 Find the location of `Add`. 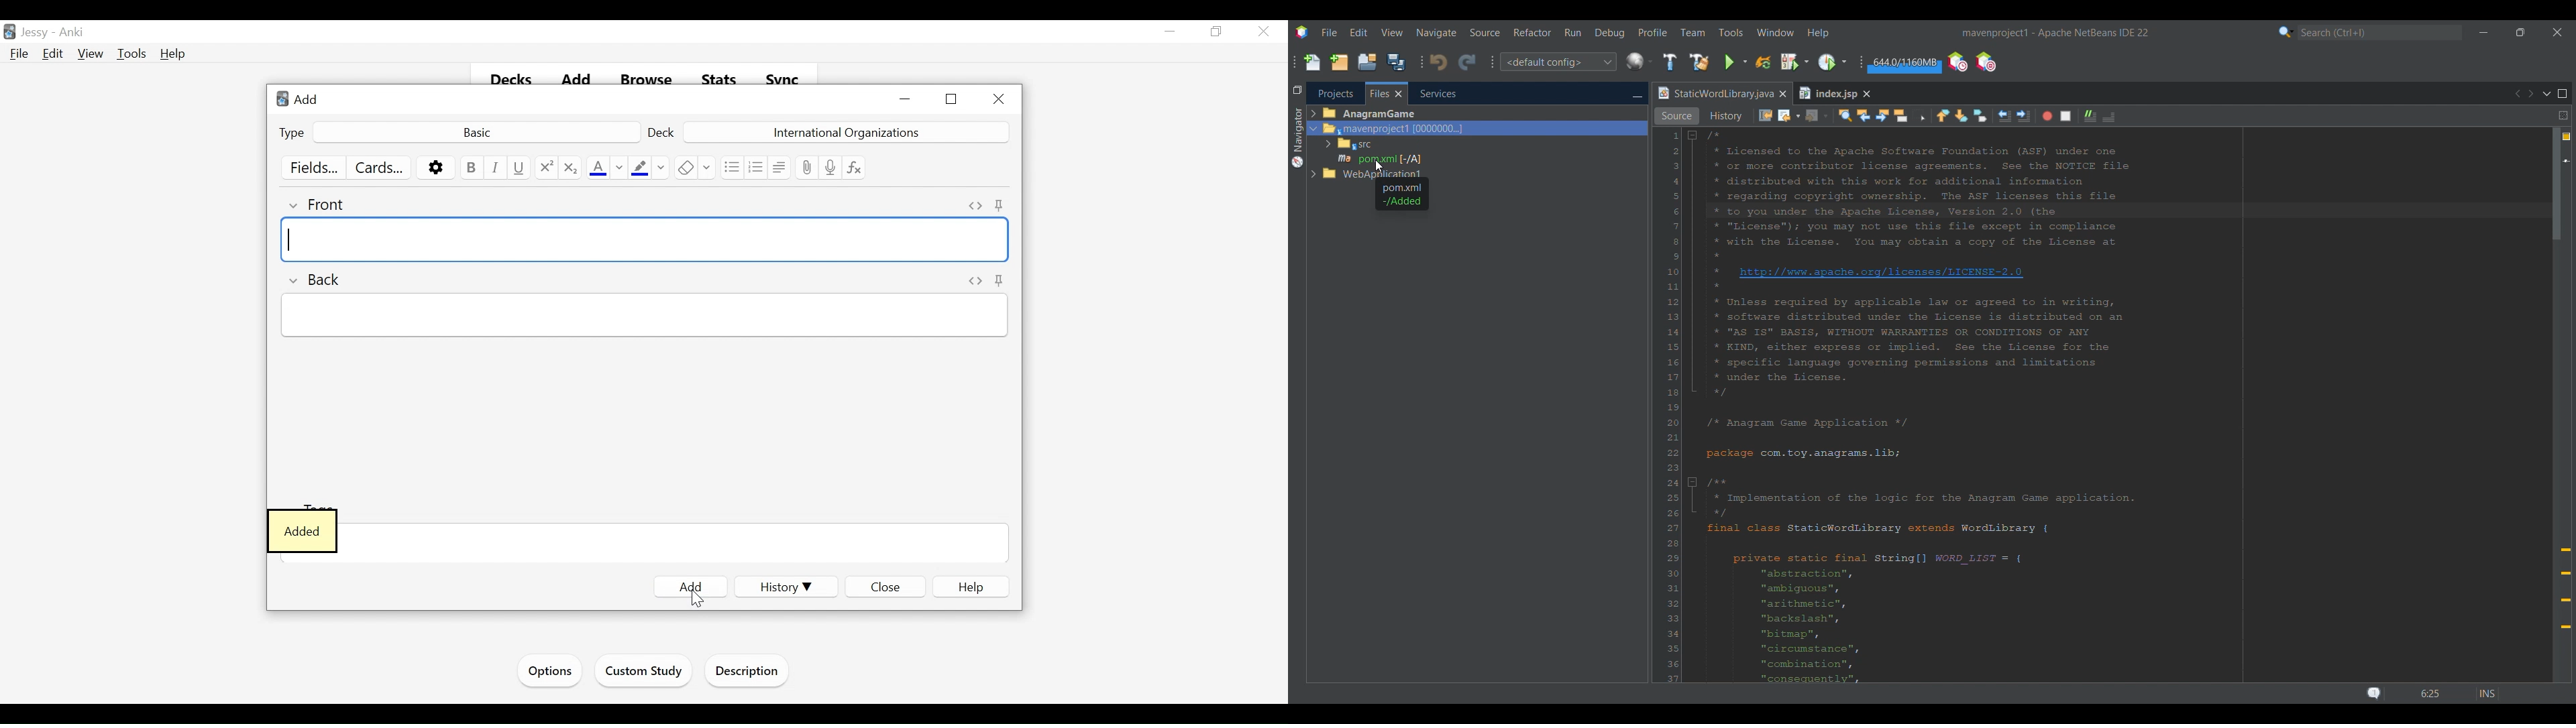

Add is located at coordinates (690, 583).